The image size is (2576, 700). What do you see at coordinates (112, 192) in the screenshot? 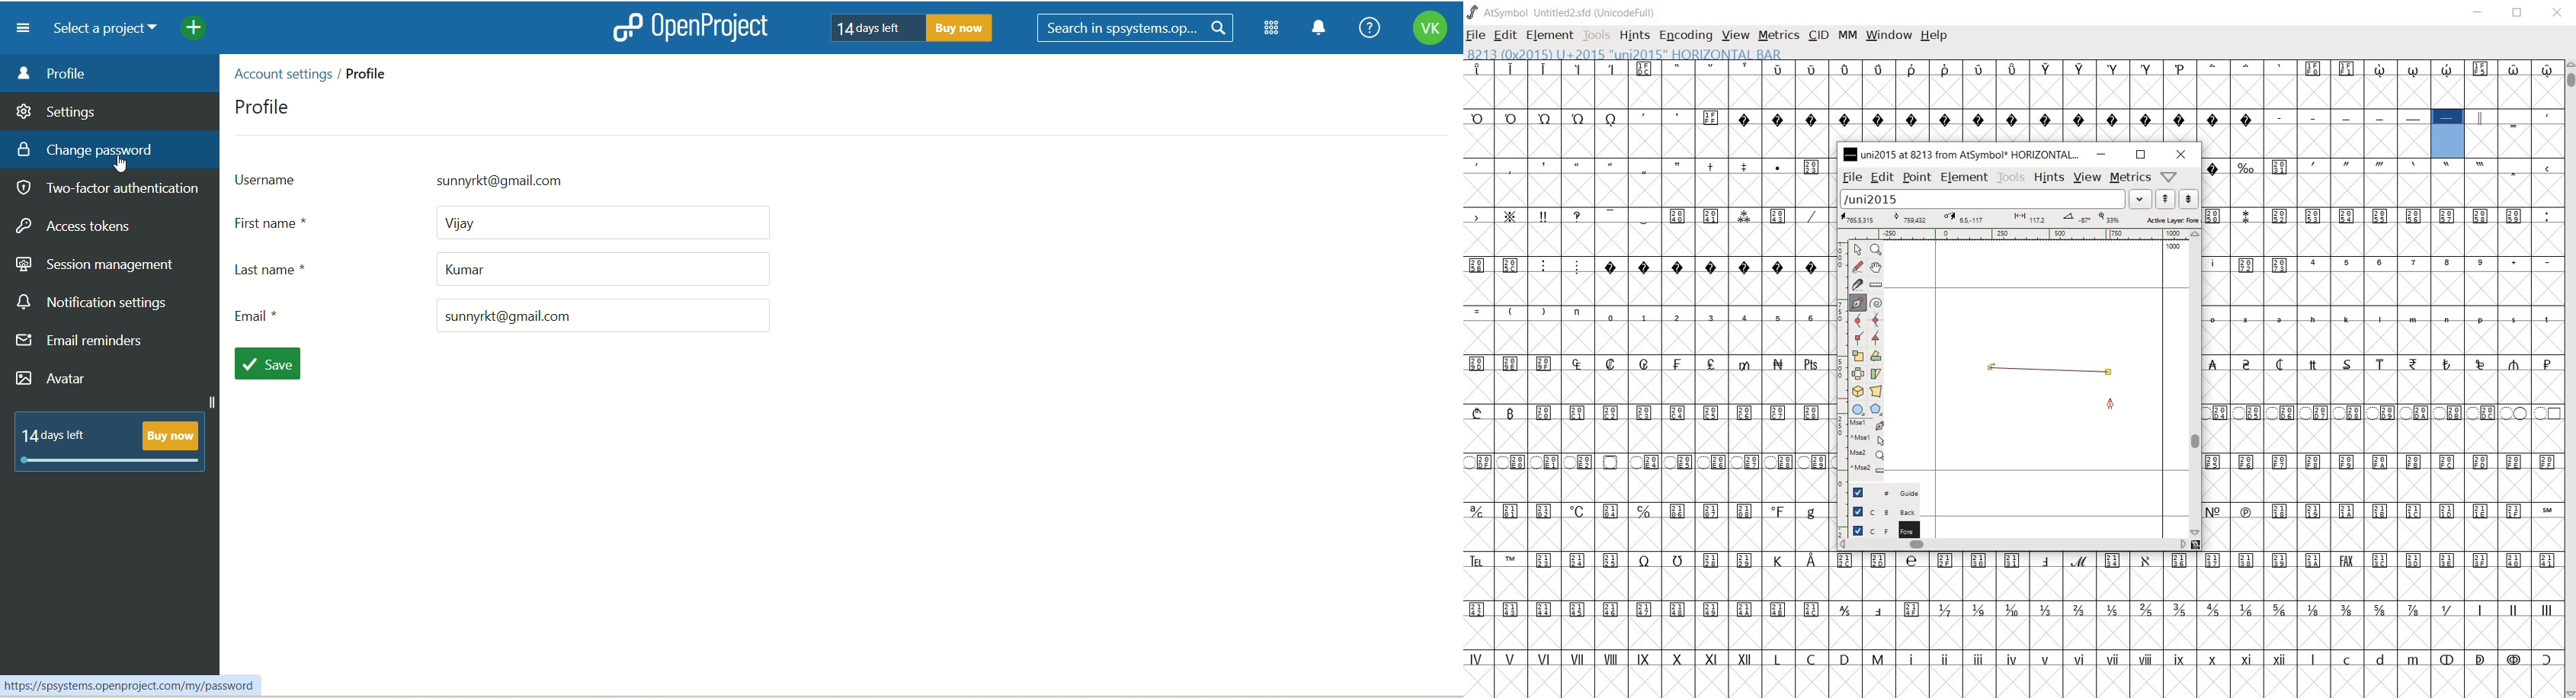
I see `two-factor authentication` at bounding box center [112, 192].